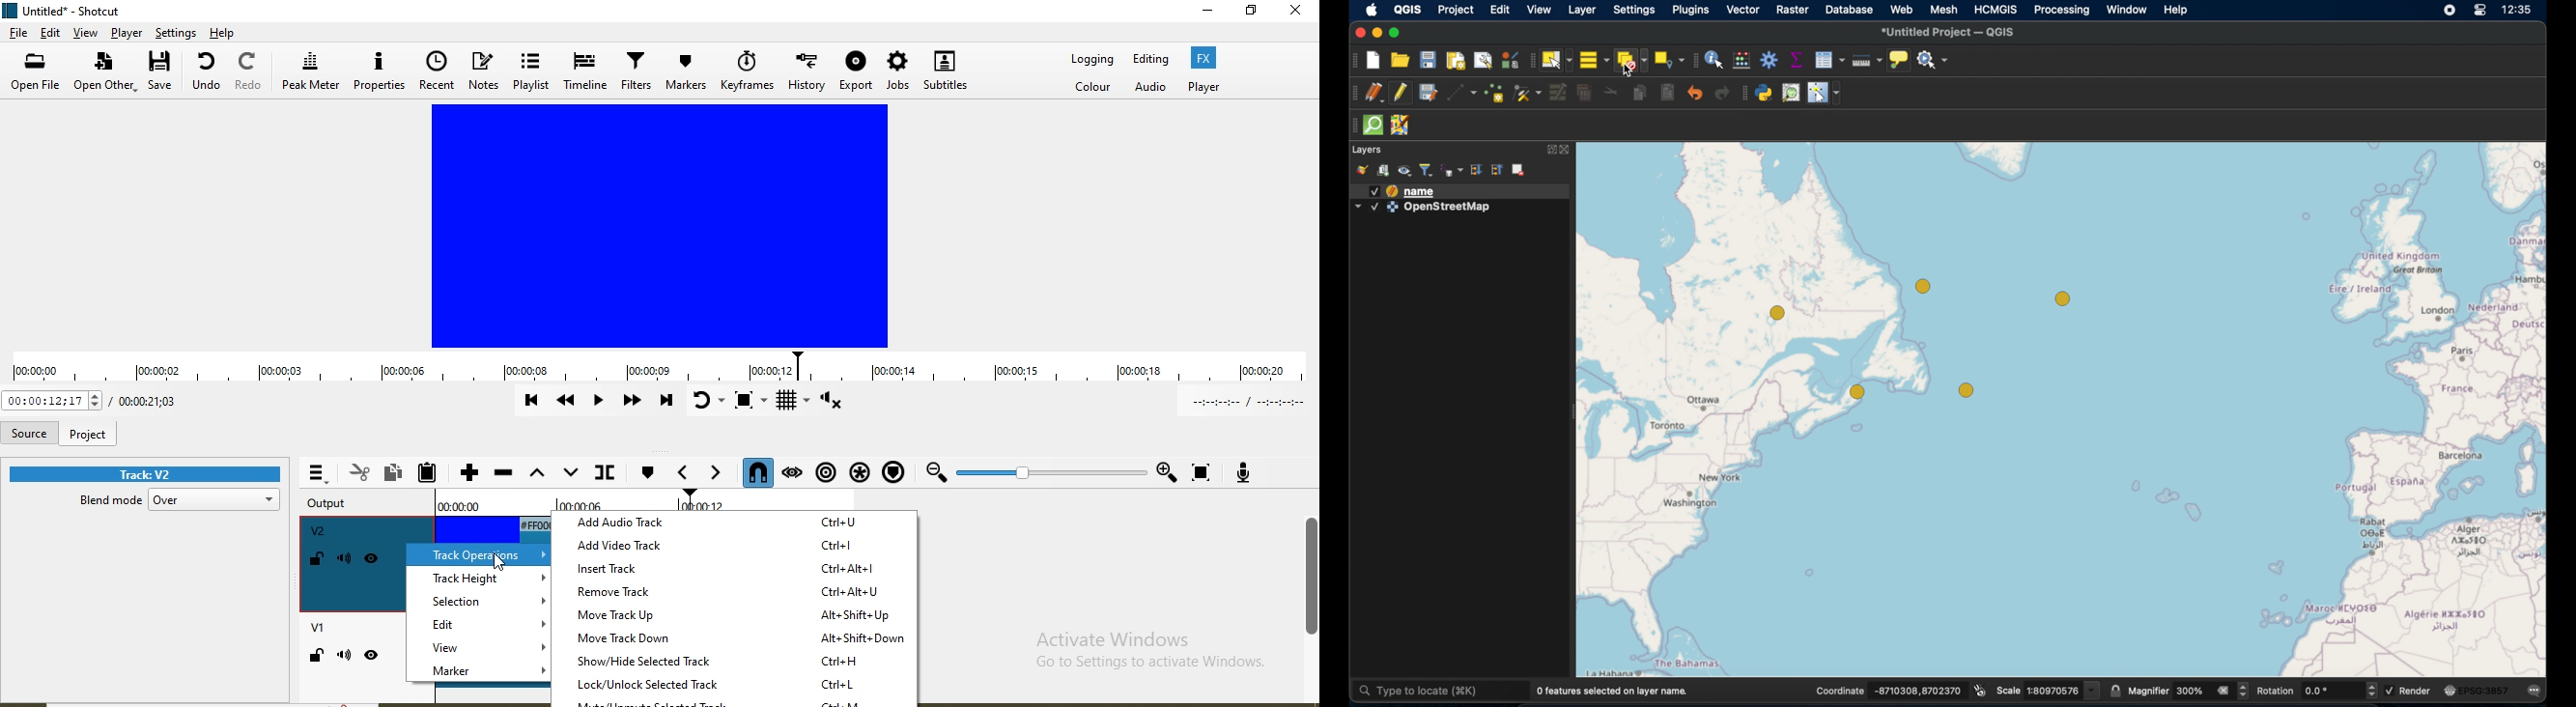 The width and height of the screenshot is (2576, 728). What do you see at coordinates (897, 472) in the screenshot?
I see `Ripple markers` at bounding box center [897, 472].